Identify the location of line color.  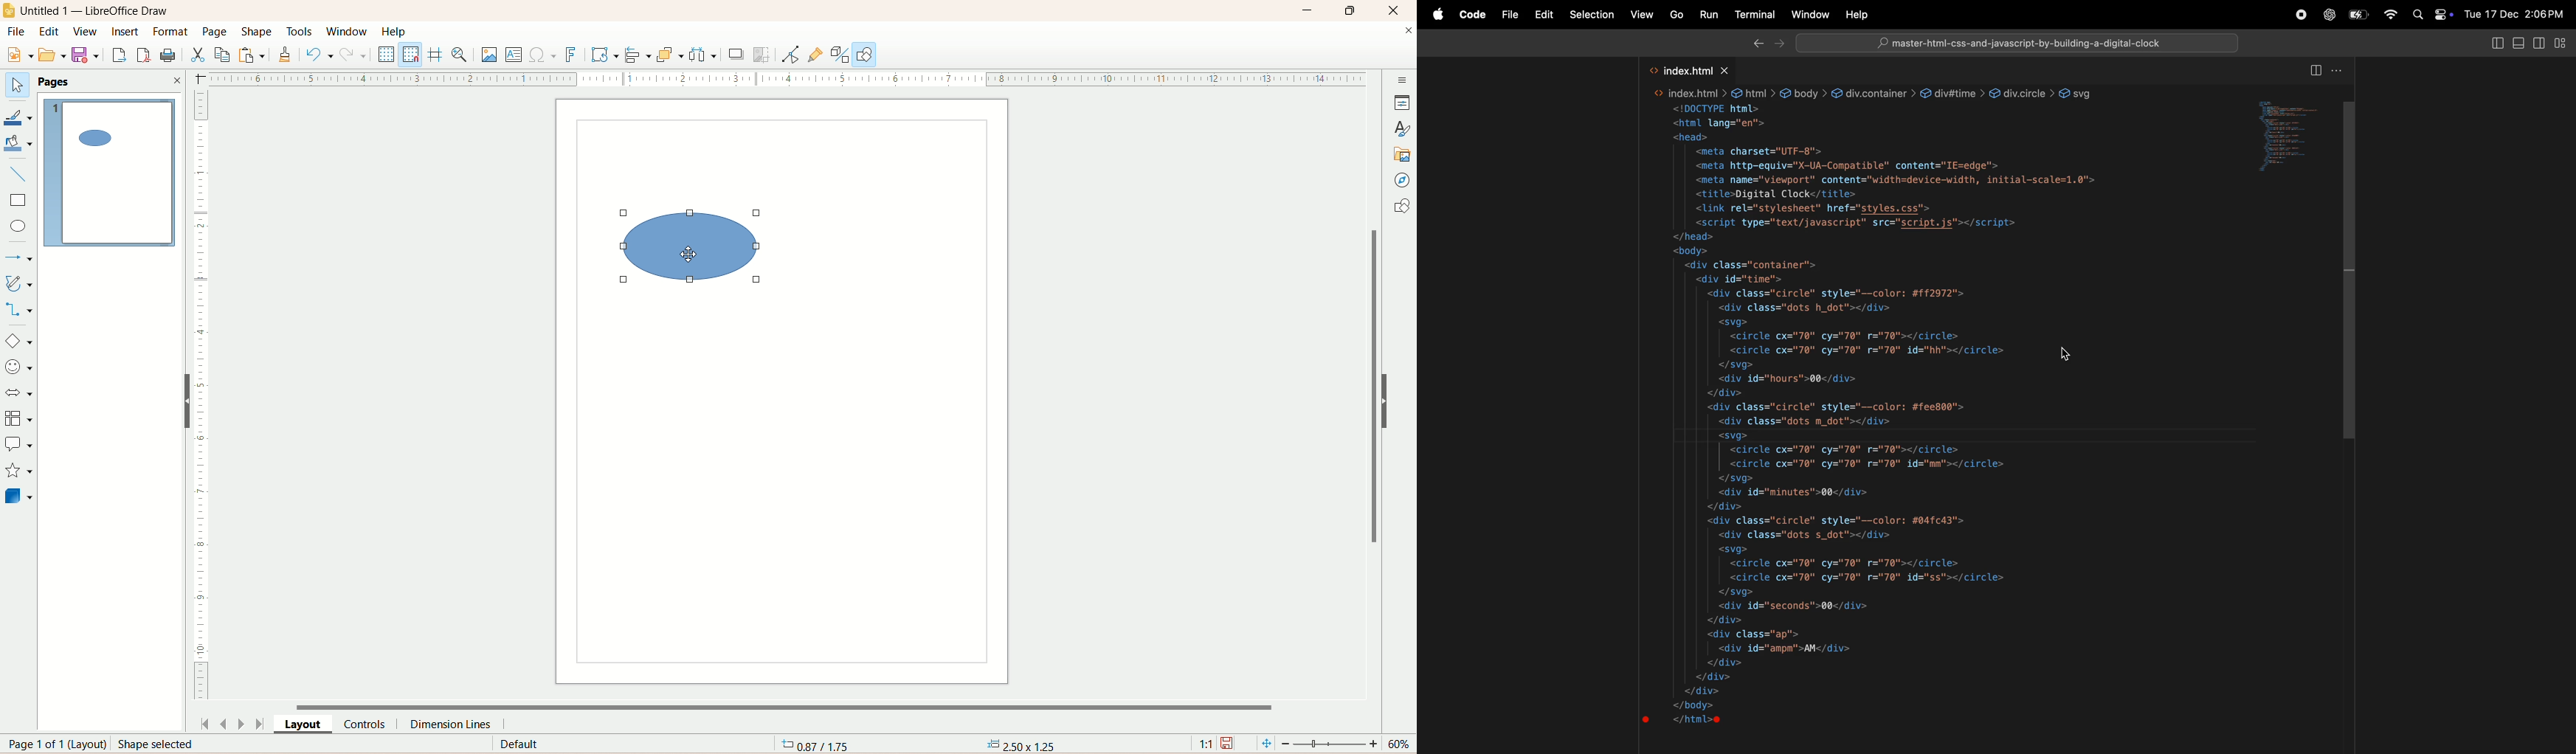
(20, 114).